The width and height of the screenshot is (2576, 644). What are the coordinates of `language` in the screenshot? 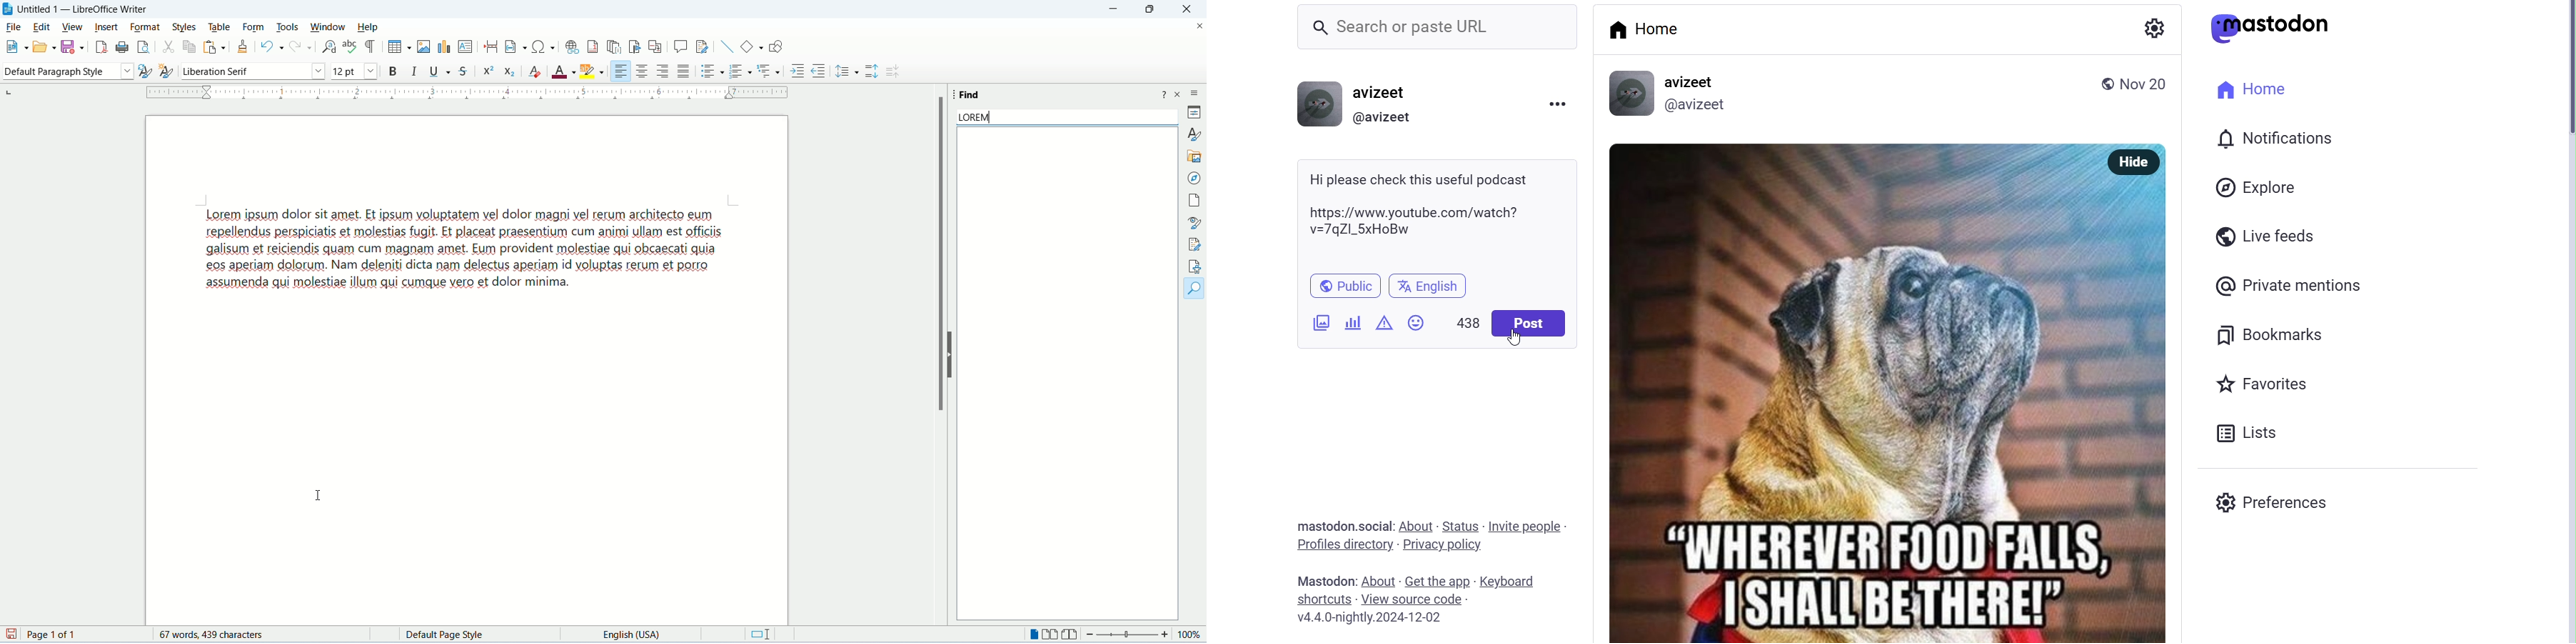 It's located at (633, 635).